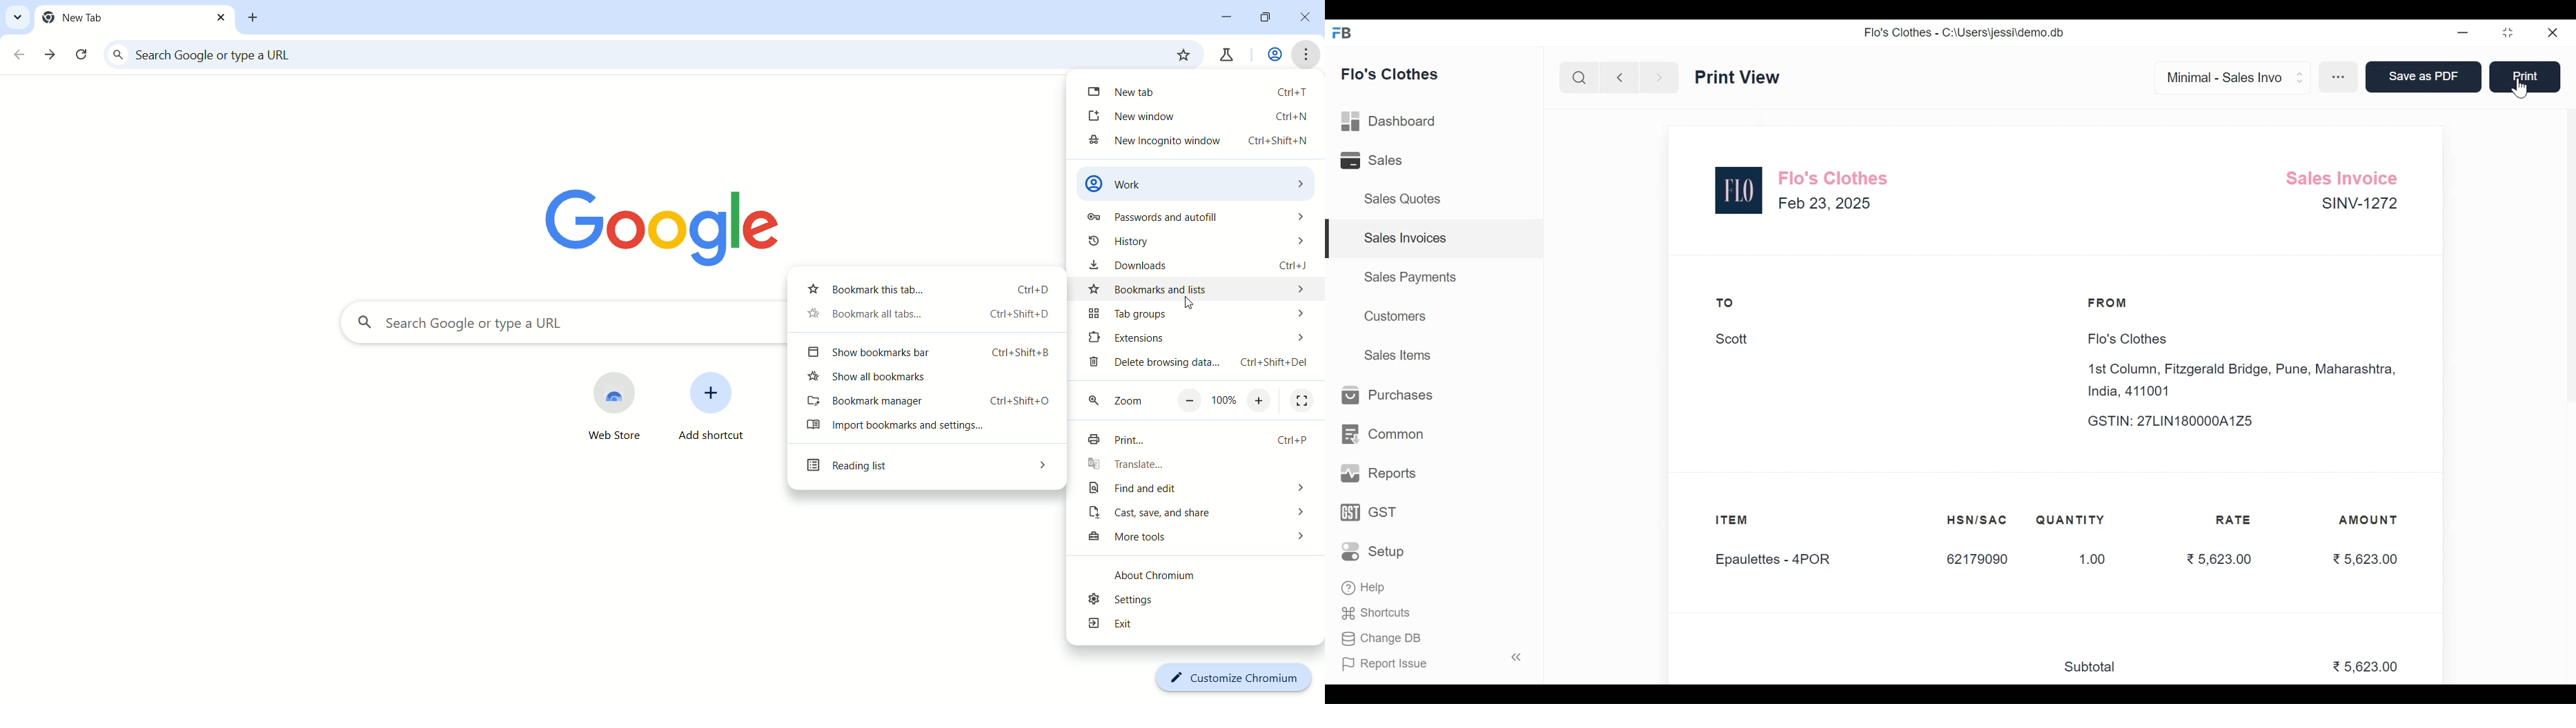  Describe the element at coordinates (2521, 89) in the screenshot. I see `cursor` at that location.